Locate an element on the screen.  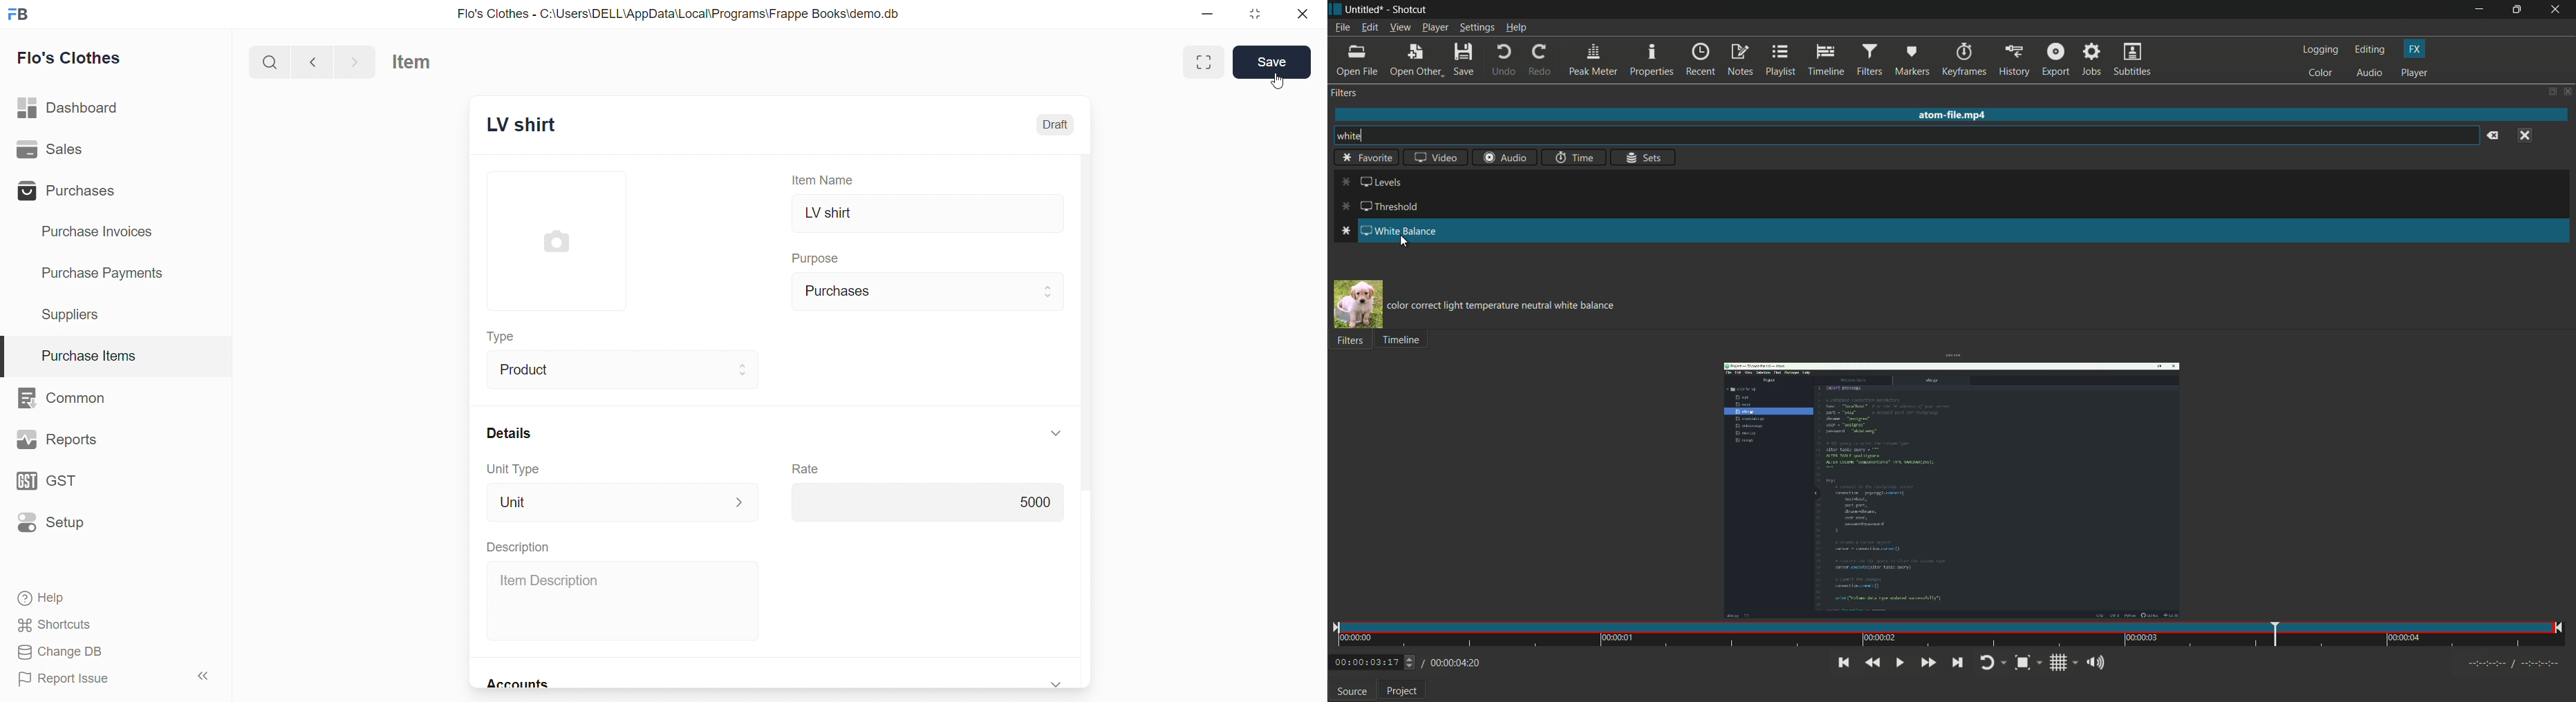
Purchases is located at coordinates (71, 191).